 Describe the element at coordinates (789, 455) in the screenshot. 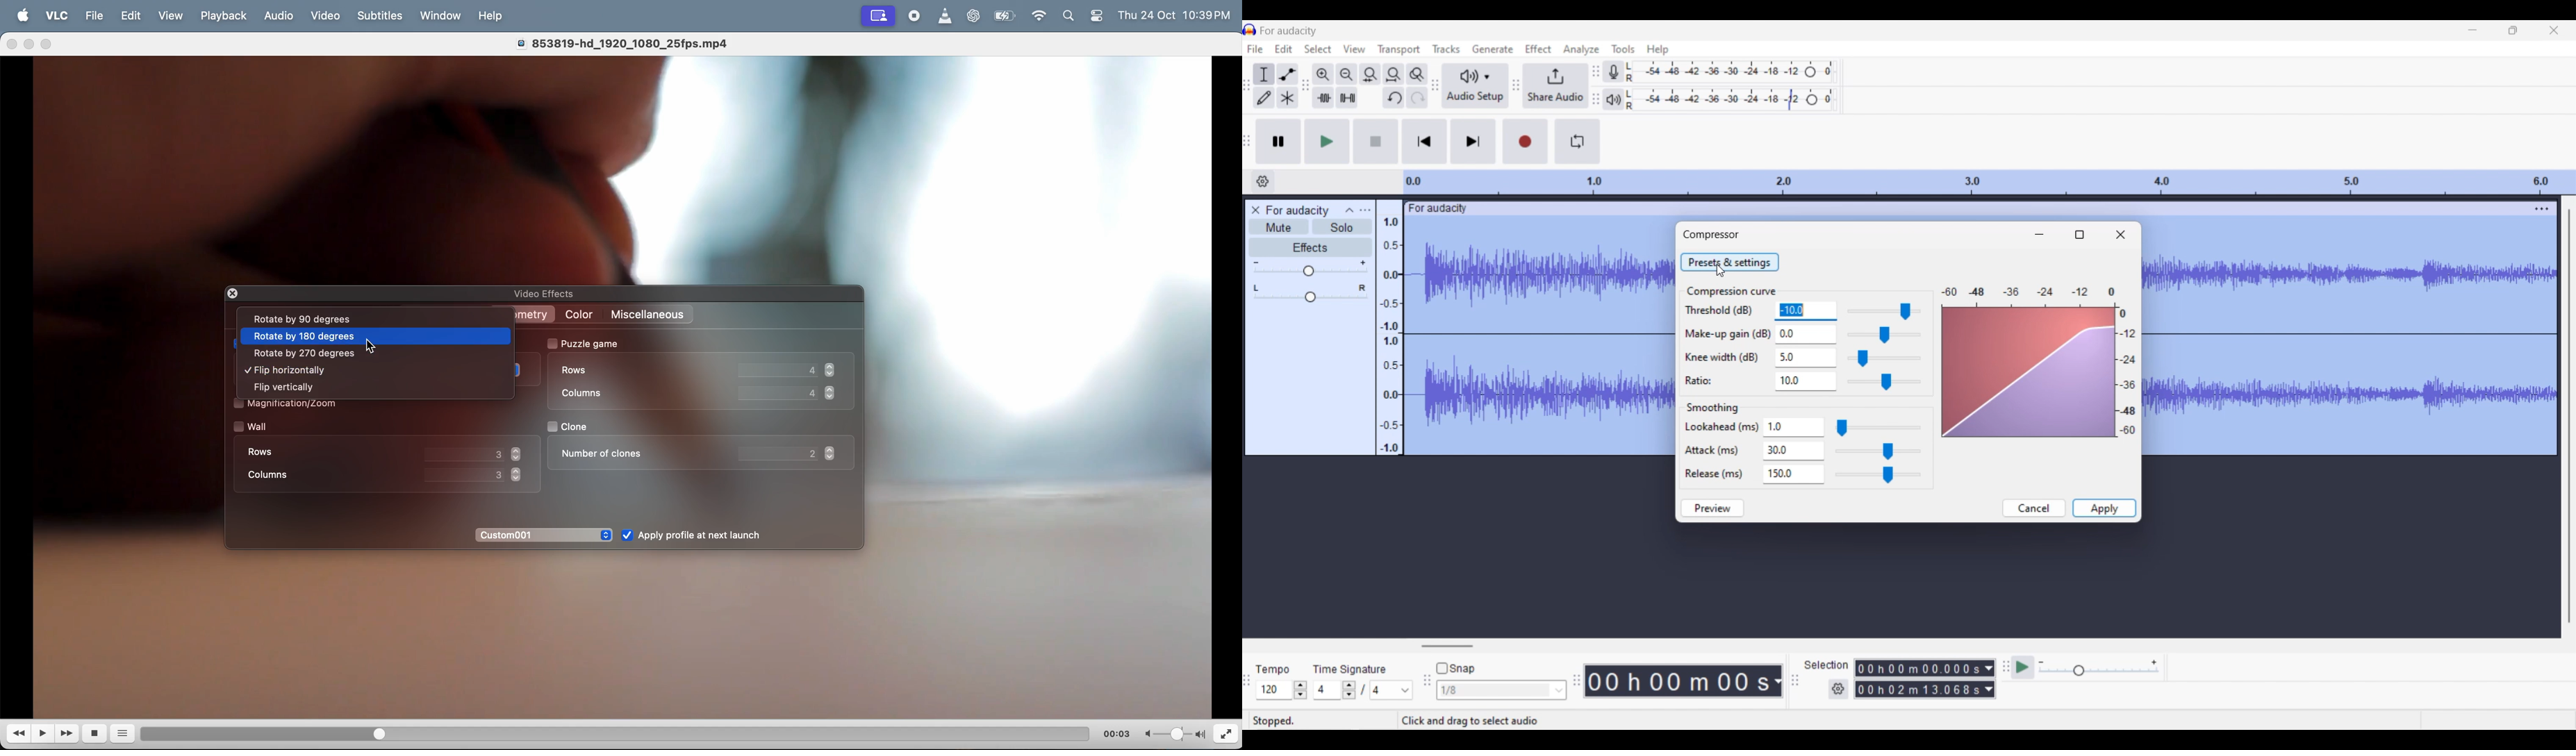

I see `value` at that location.